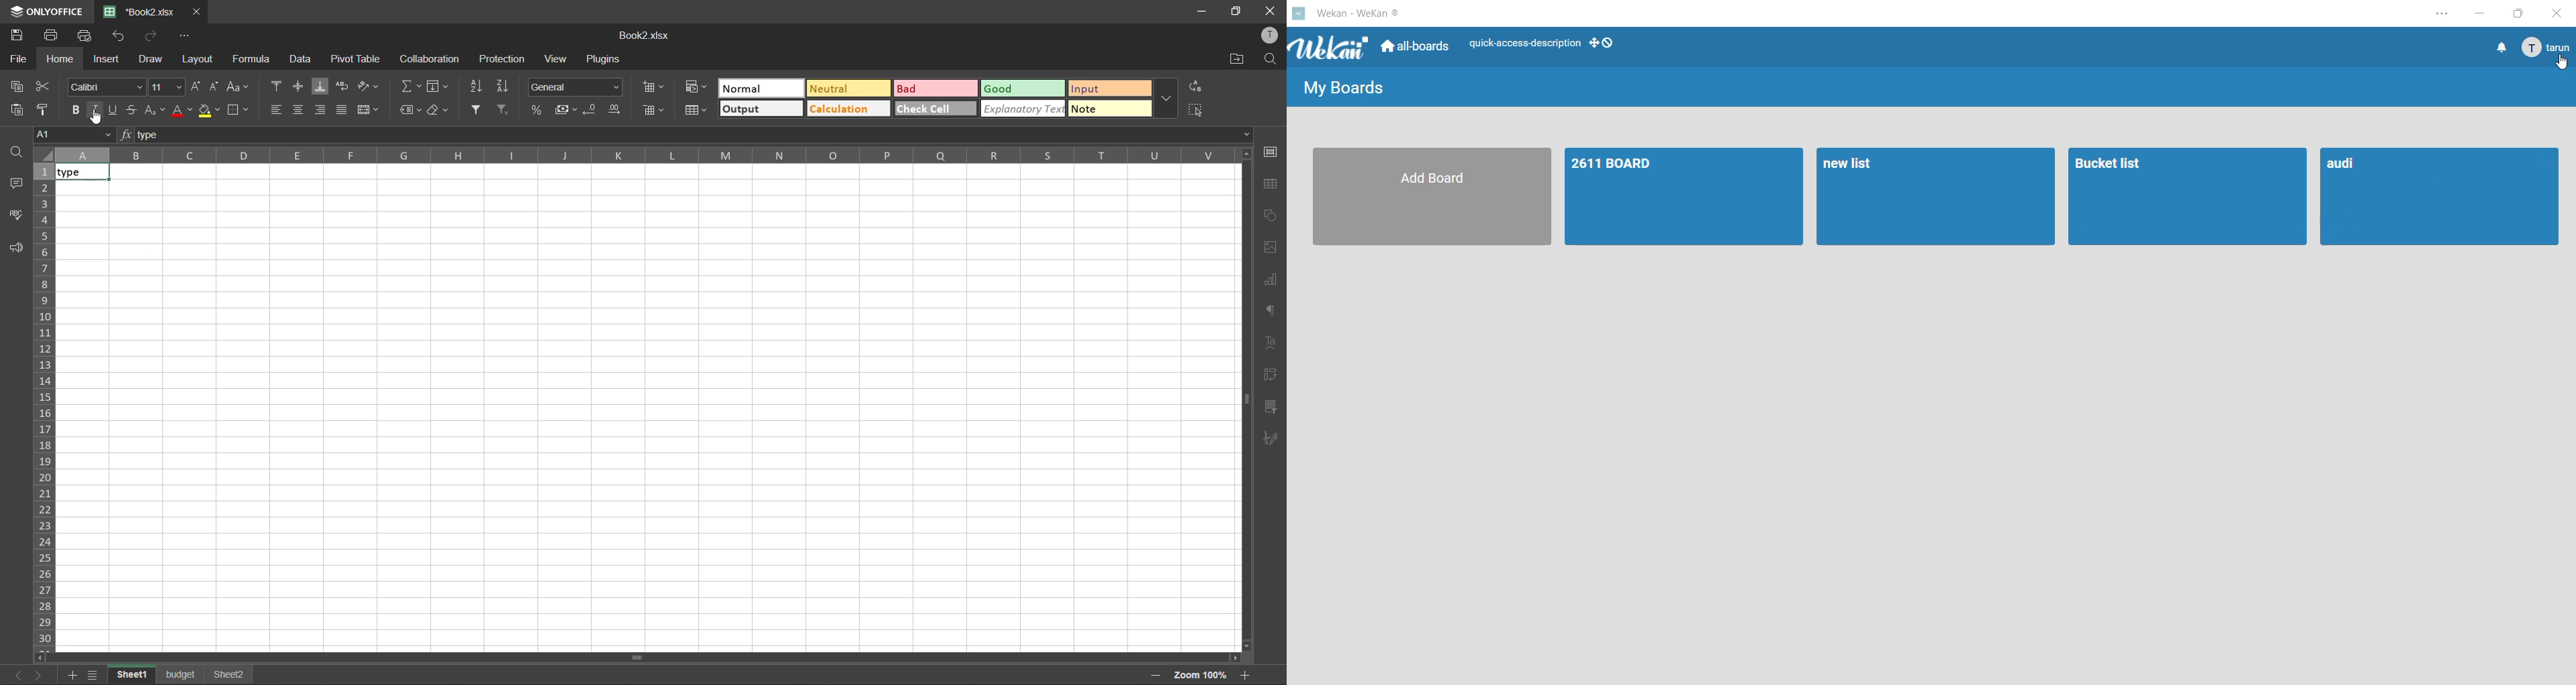  I want to click on number format, so click(578, 88).